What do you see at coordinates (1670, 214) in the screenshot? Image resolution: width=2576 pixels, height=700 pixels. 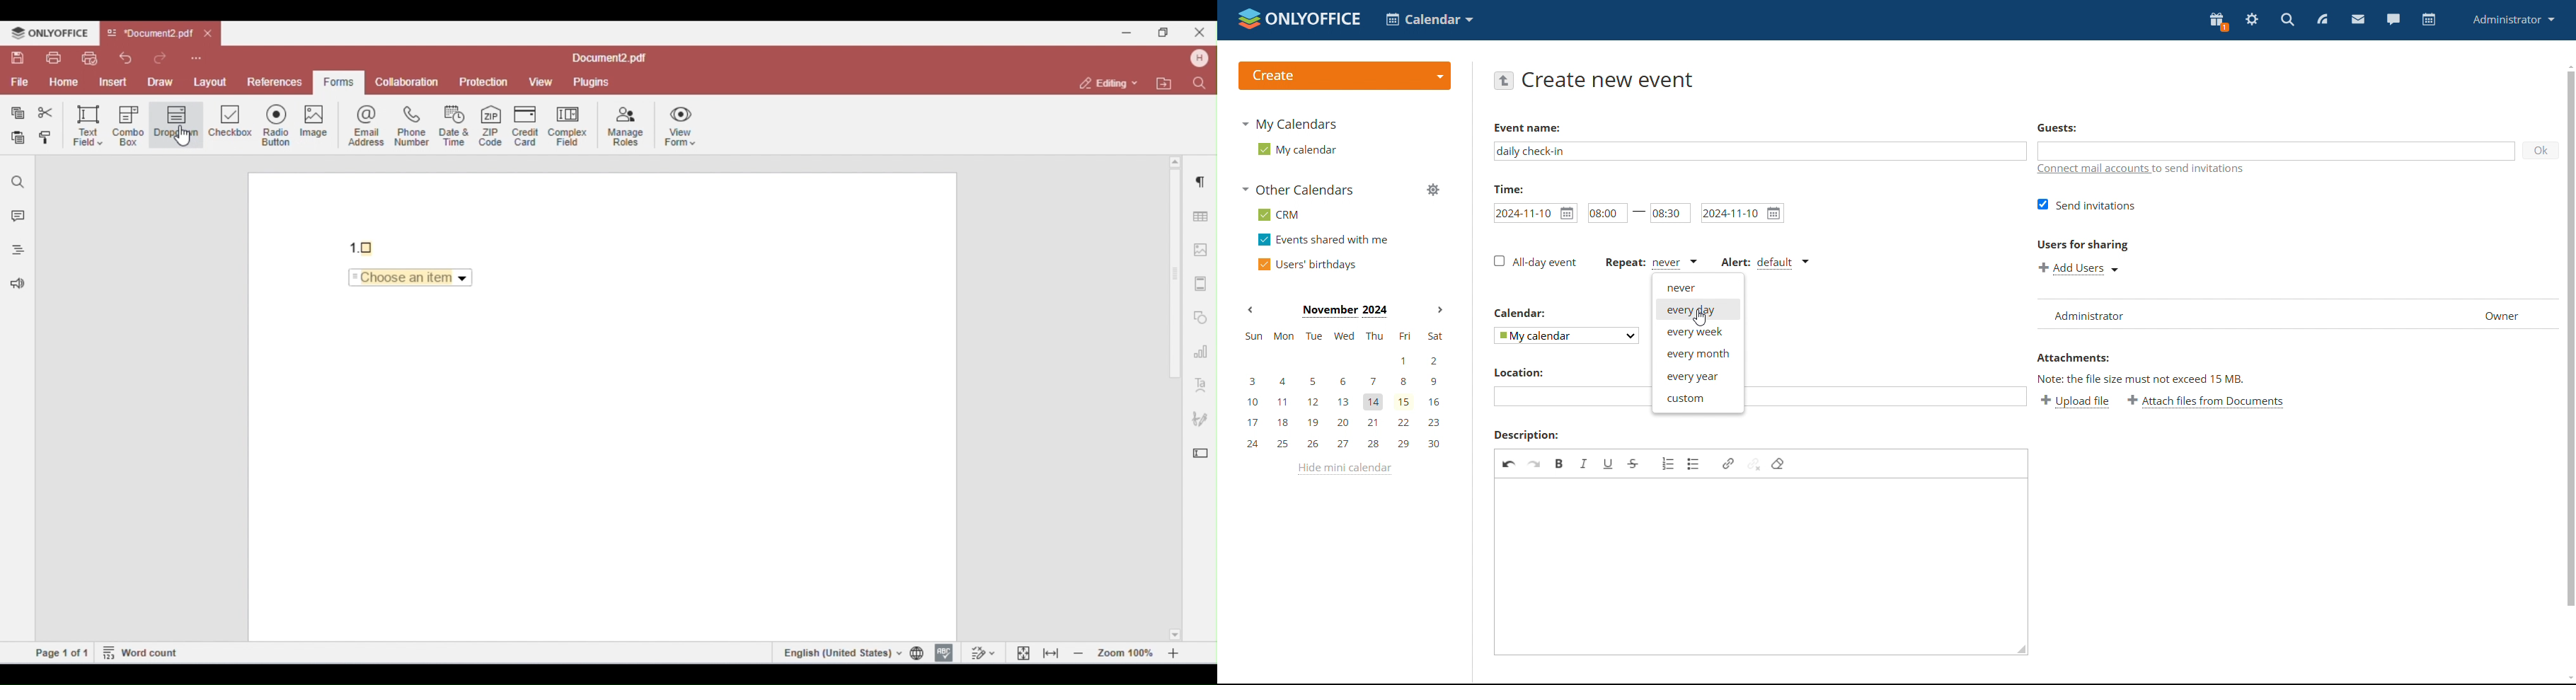 I see `end time` at bounding box center [1670, 214].